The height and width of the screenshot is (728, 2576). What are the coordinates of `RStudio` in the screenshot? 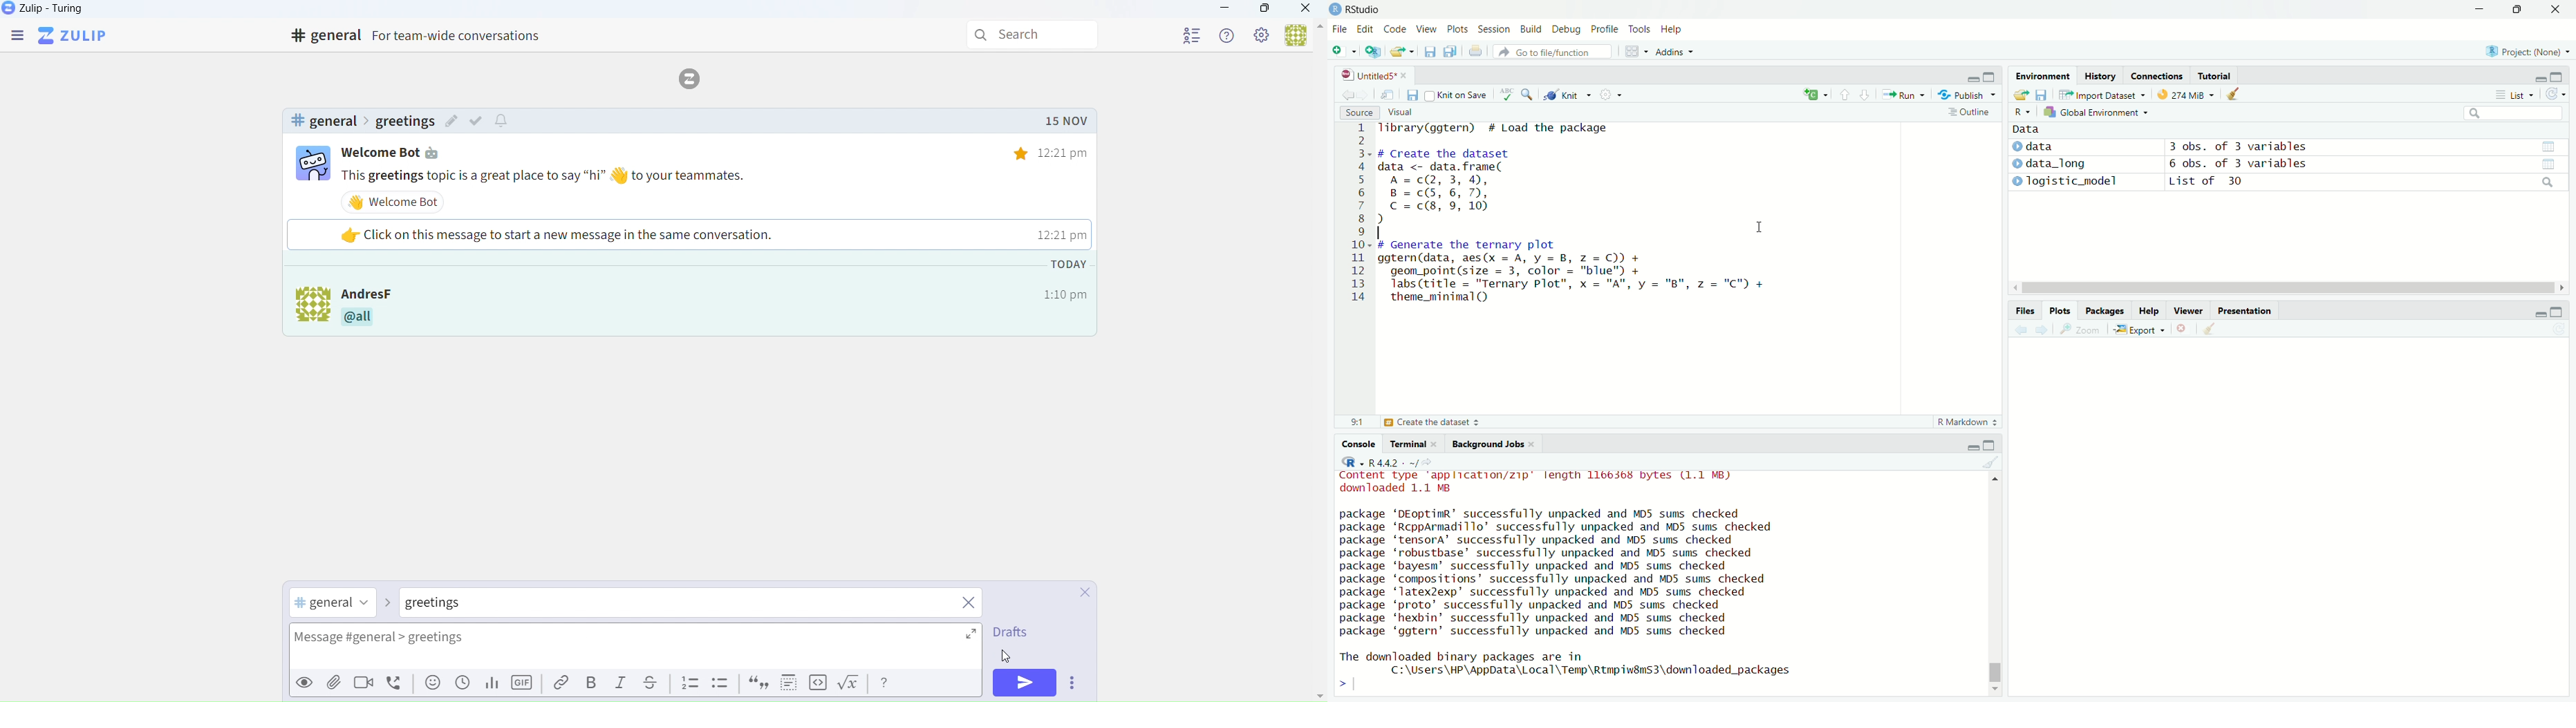 It's located at (1359, 8).